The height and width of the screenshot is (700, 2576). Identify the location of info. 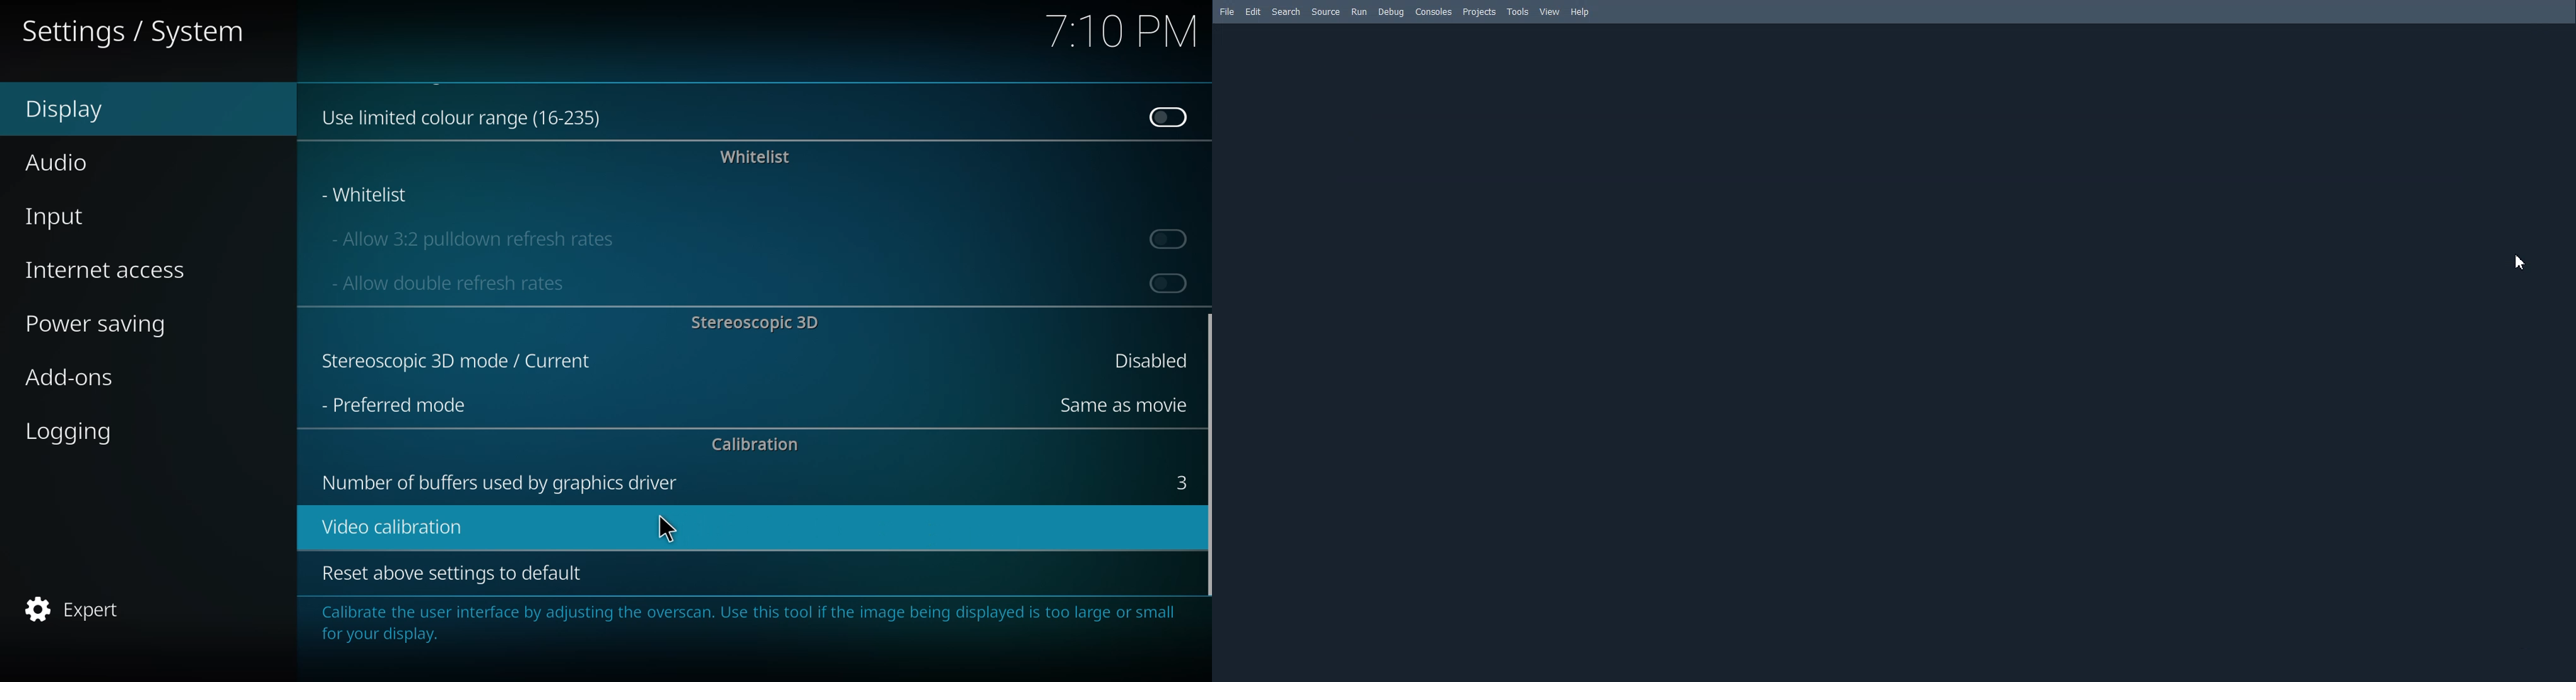
(748, 626).